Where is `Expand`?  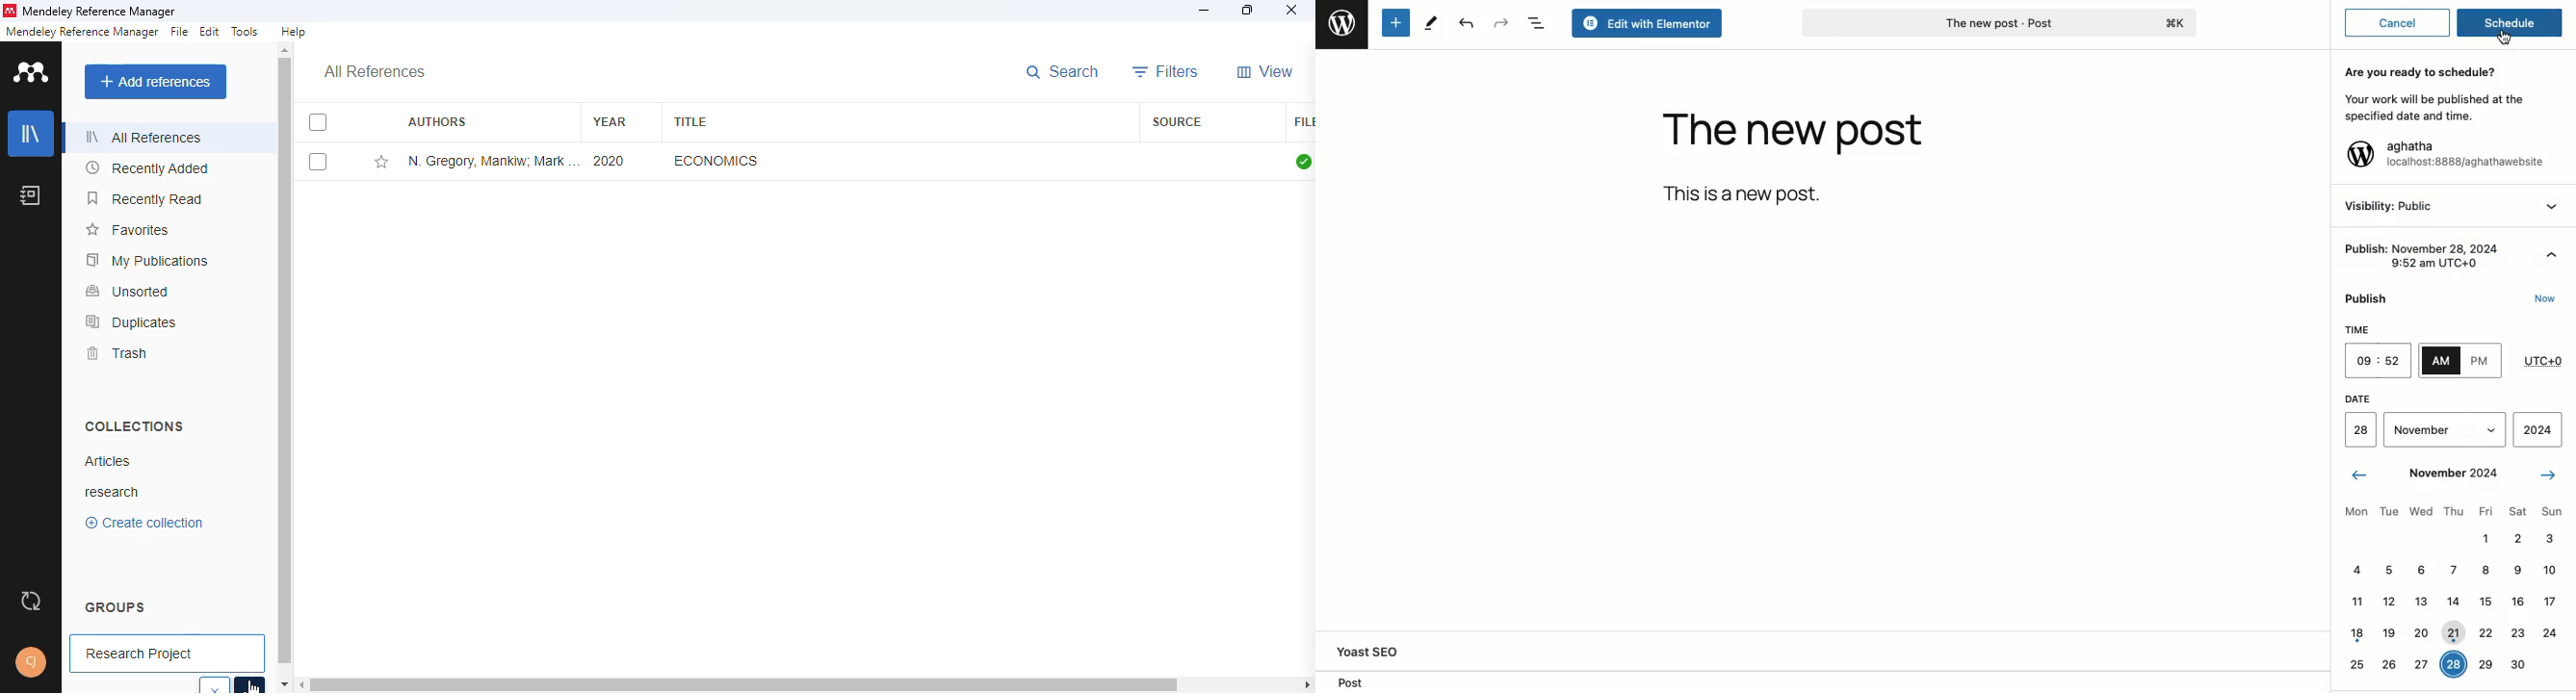 Expand is located at coordinates (2552, 250).